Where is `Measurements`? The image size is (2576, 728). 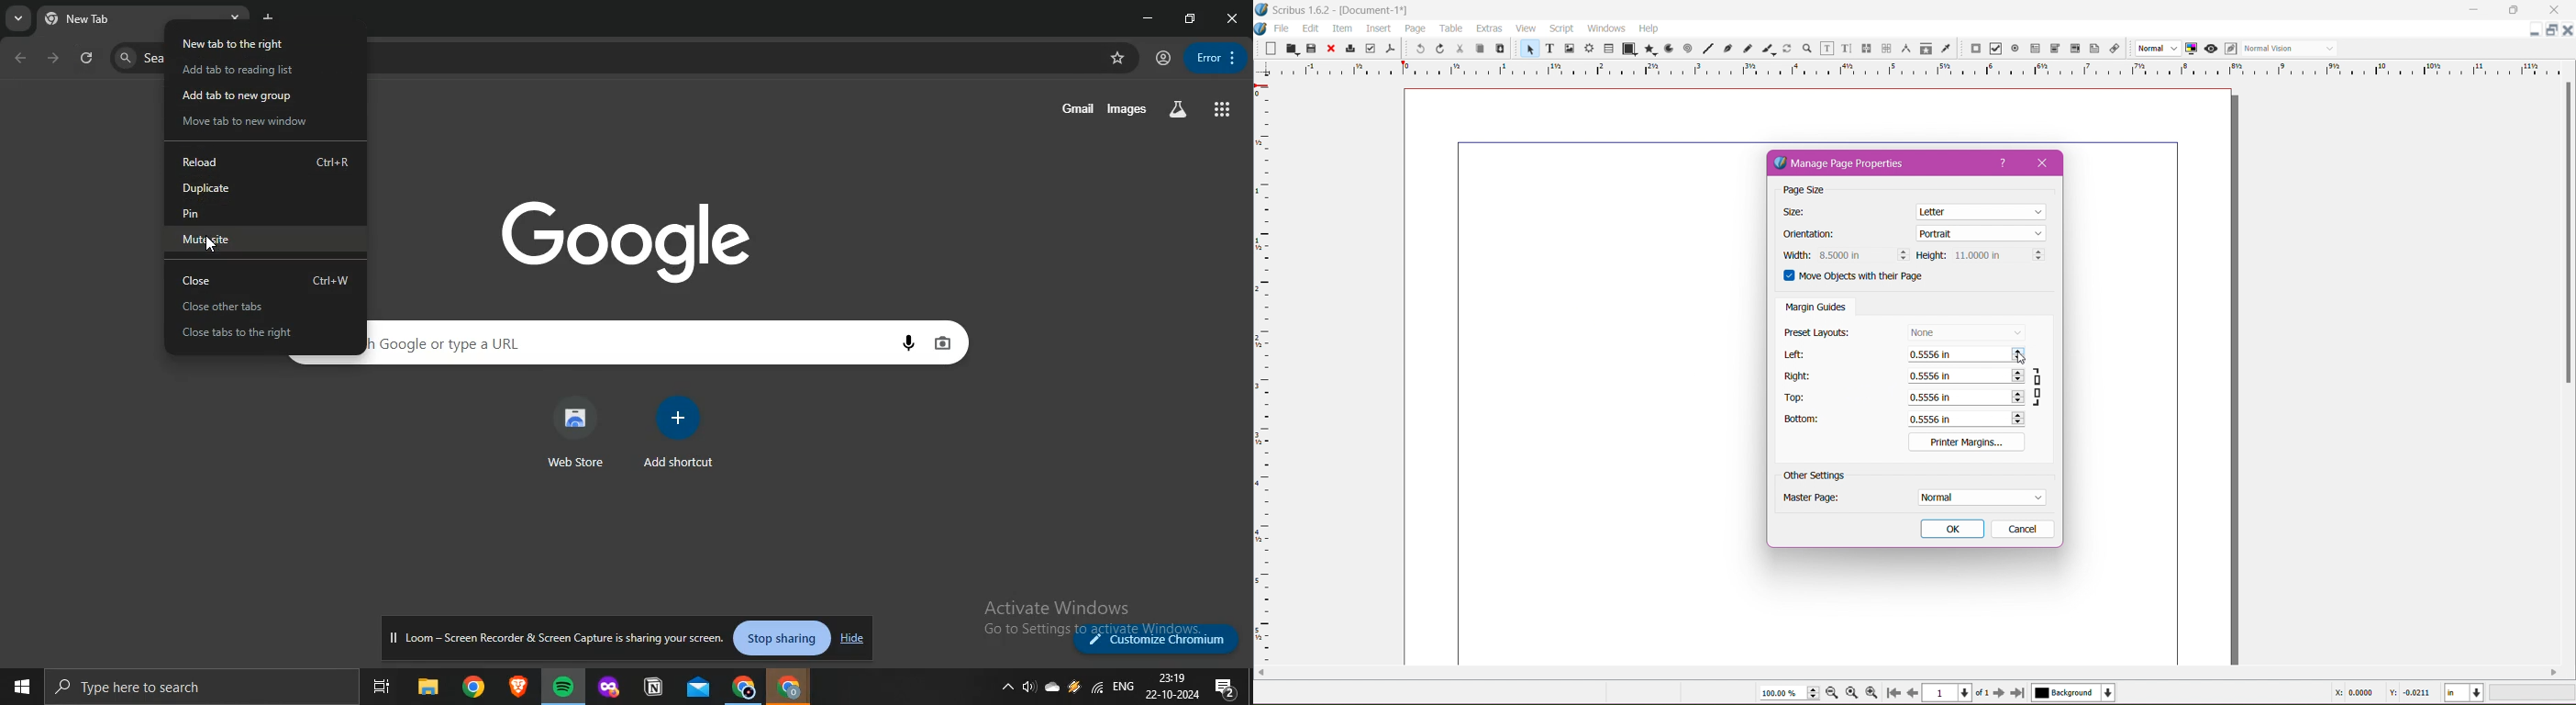 Measurements is located at coordinates (1905, 48).